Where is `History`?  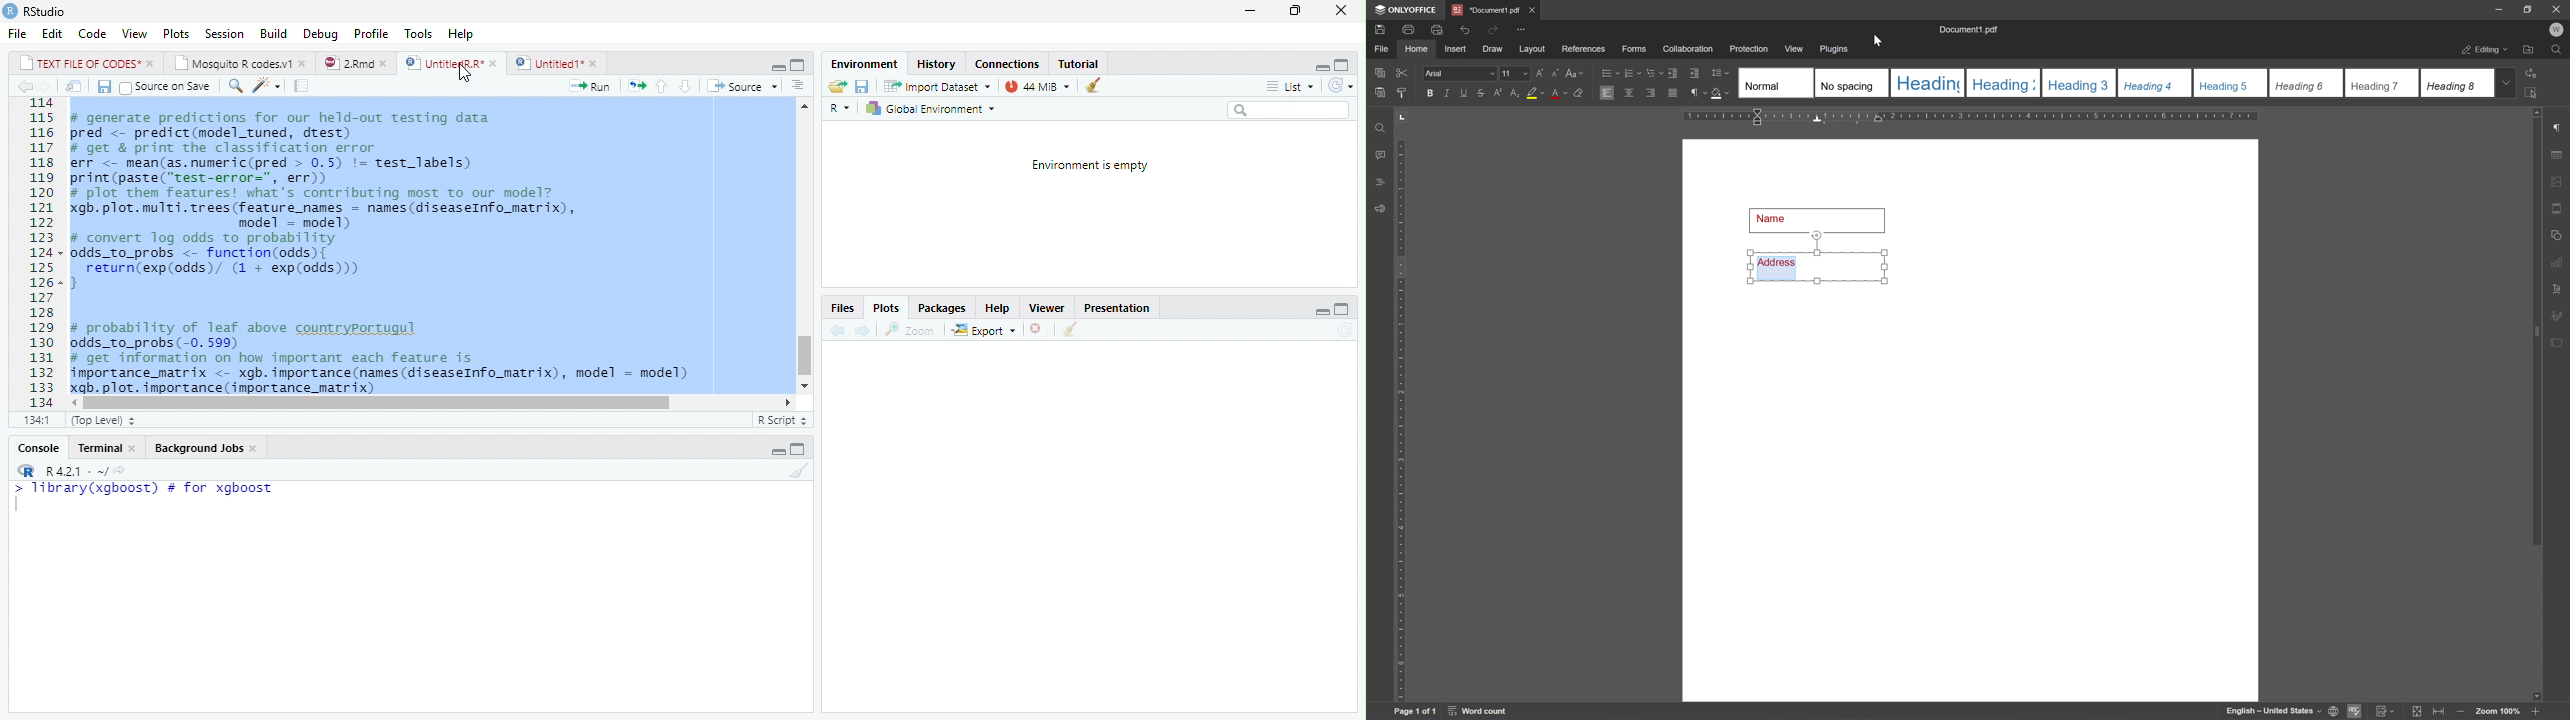 History is located at coordinates (938, 64).